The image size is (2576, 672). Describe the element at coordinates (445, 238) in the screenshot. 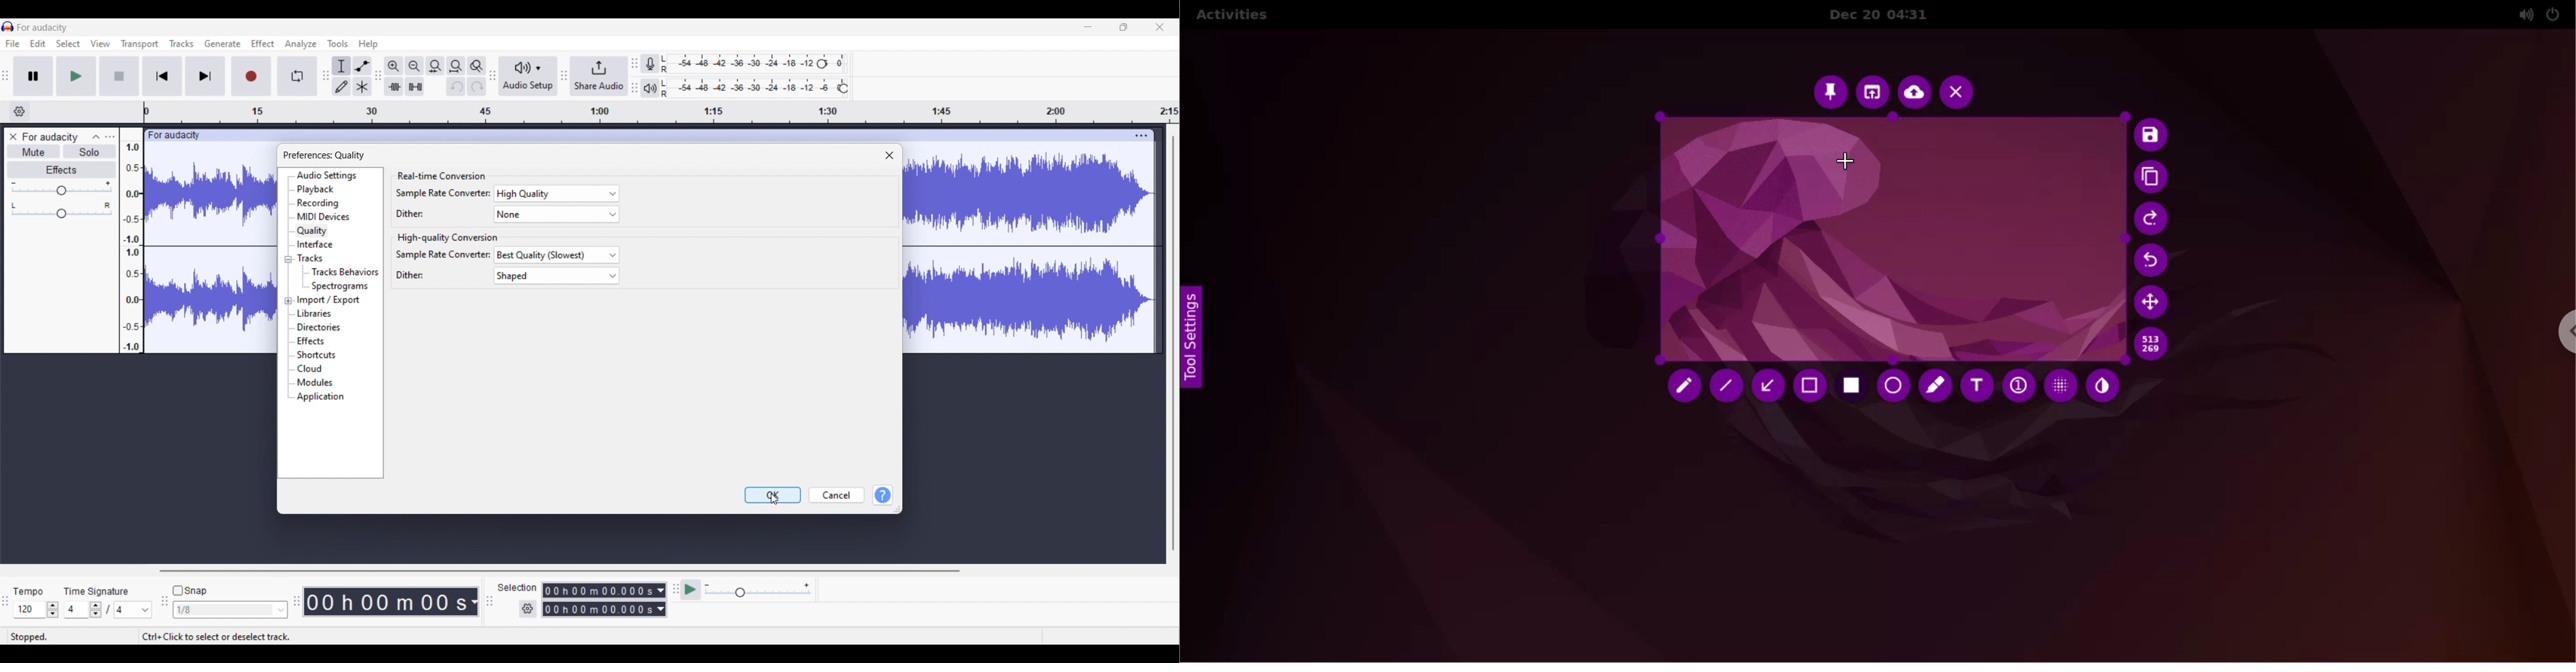

I see `Section title` at that location.